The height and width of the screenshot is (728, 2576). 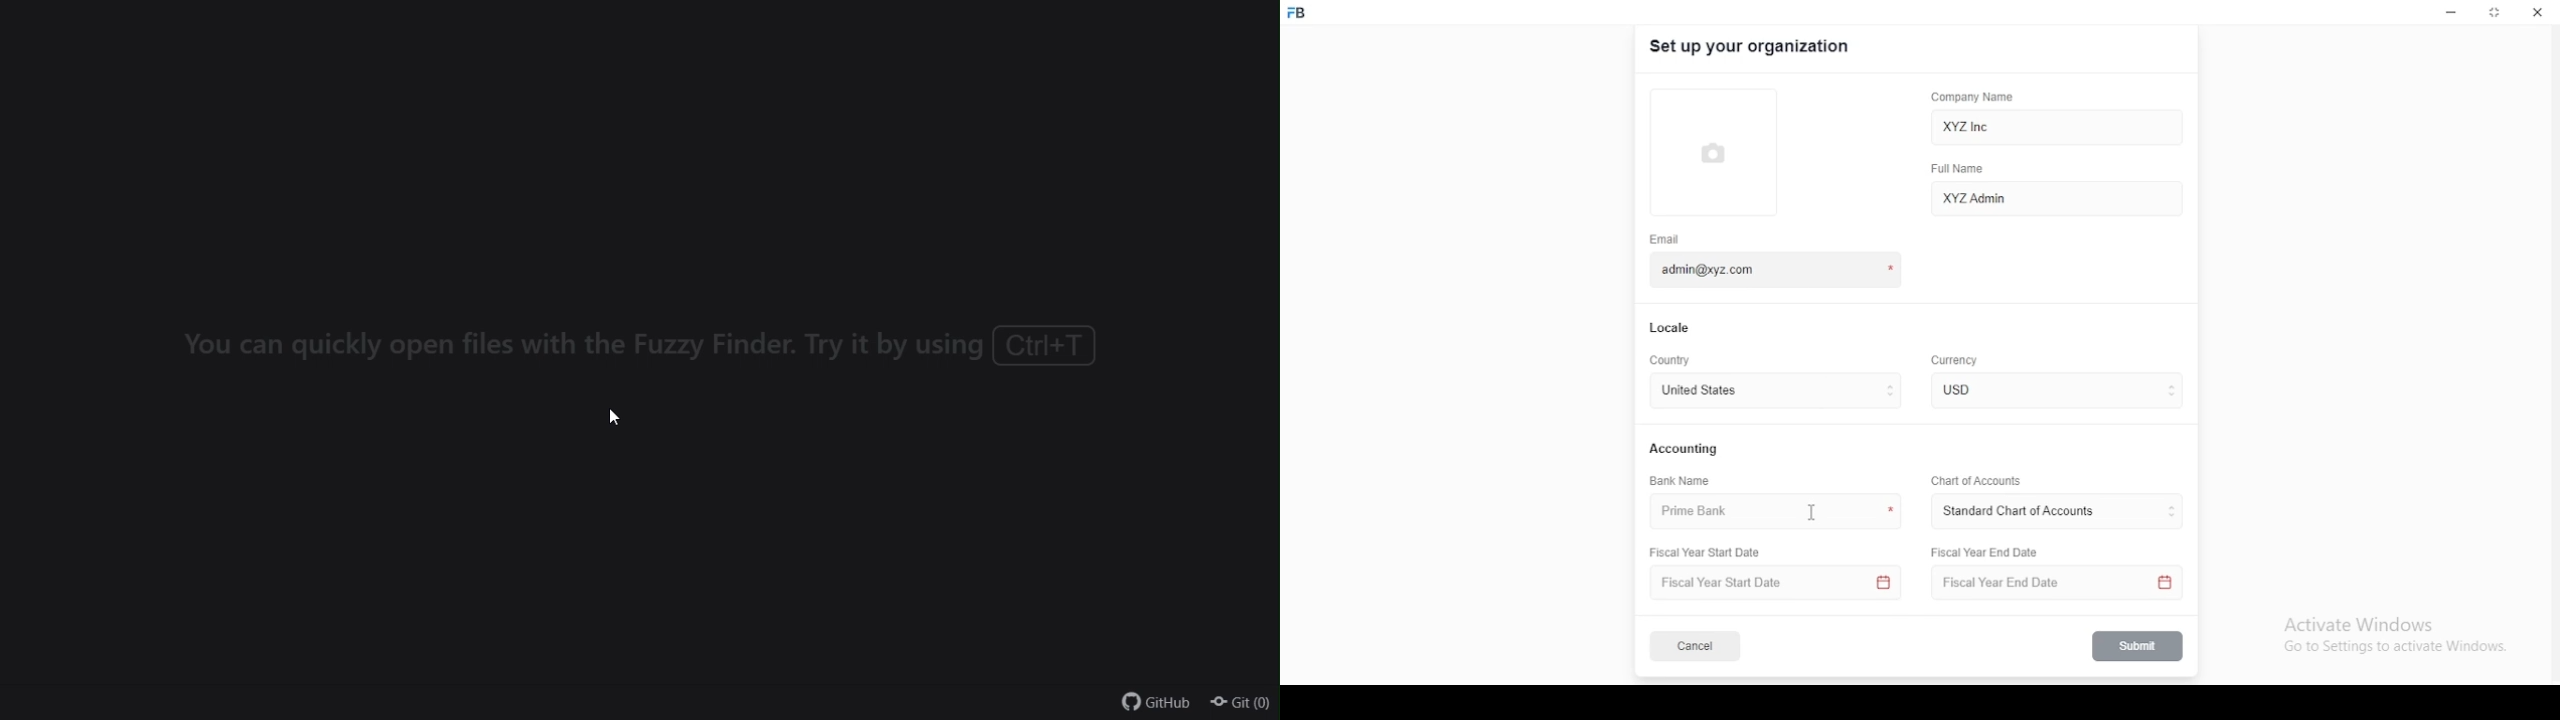 What do you see at coordinates (2057, 197) in the screenshot?
I see `XYZ Admin` at bounding box center [2057, 197].